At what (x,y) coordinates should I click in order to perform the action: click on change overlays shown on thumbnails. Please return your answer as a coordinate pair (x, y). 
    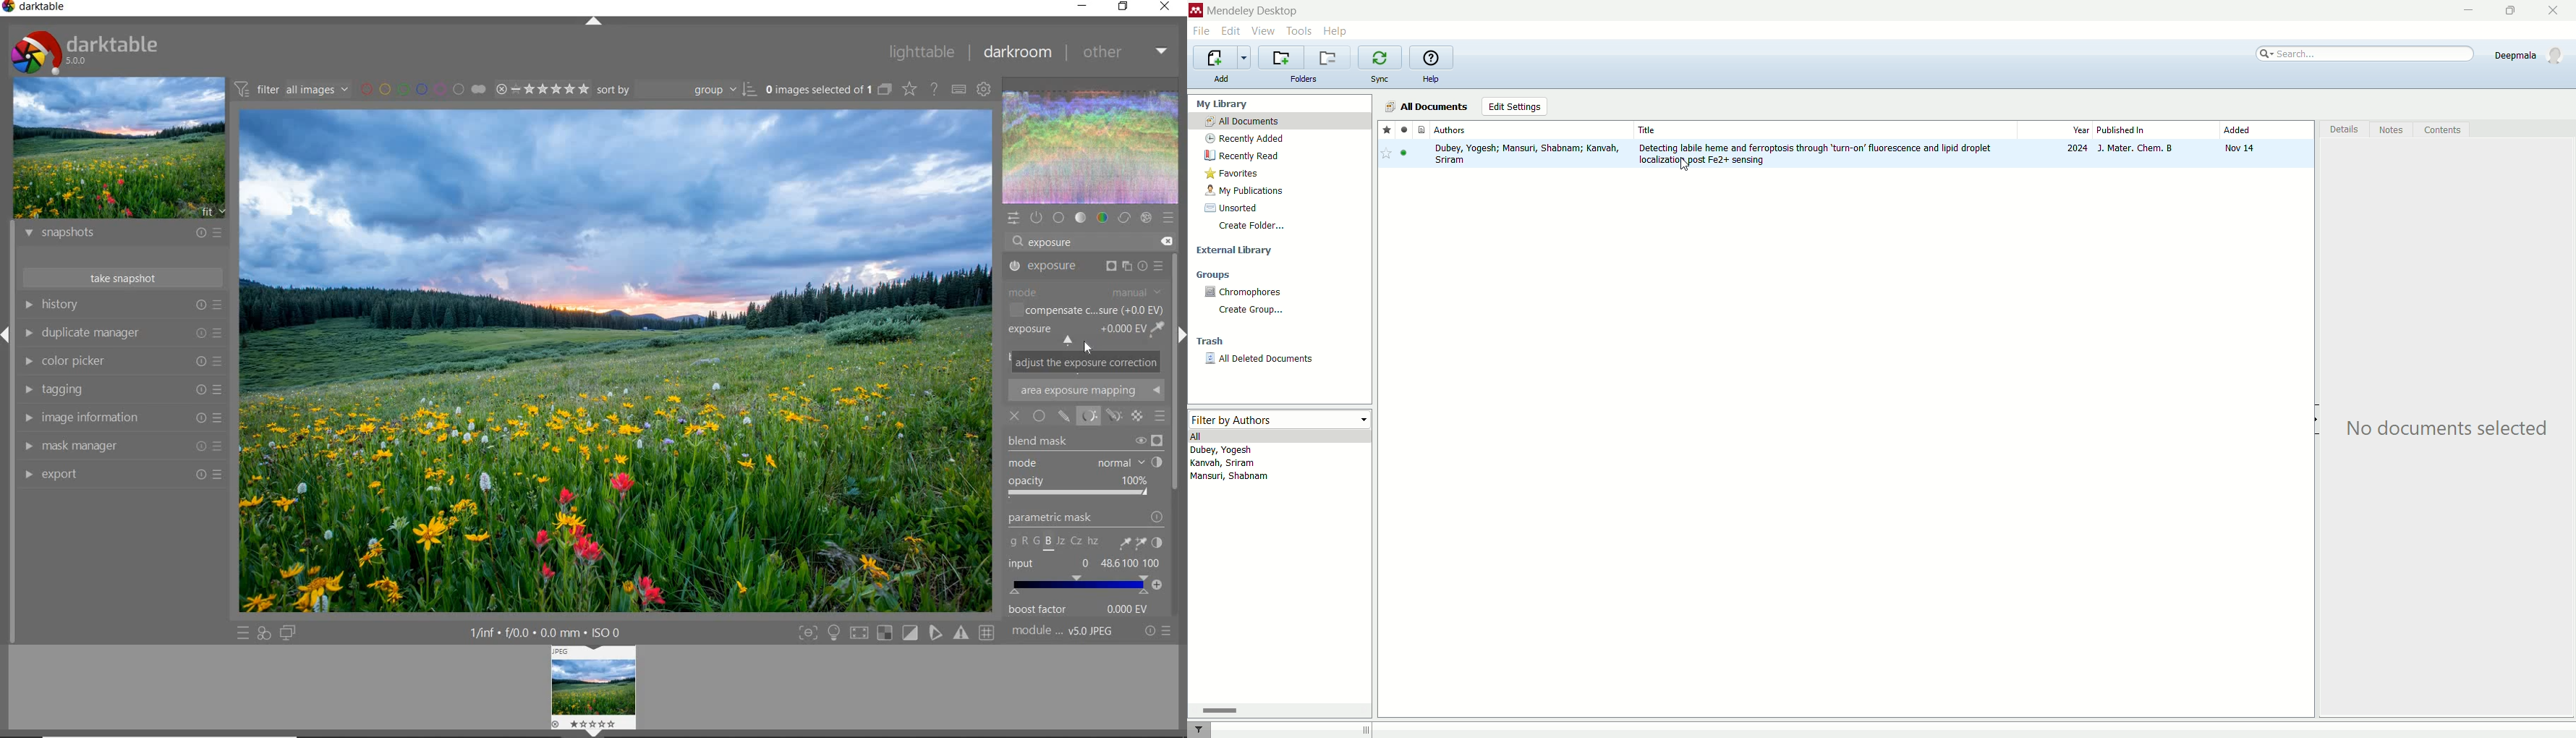
    Looking at the image, I should click on (908, 90).